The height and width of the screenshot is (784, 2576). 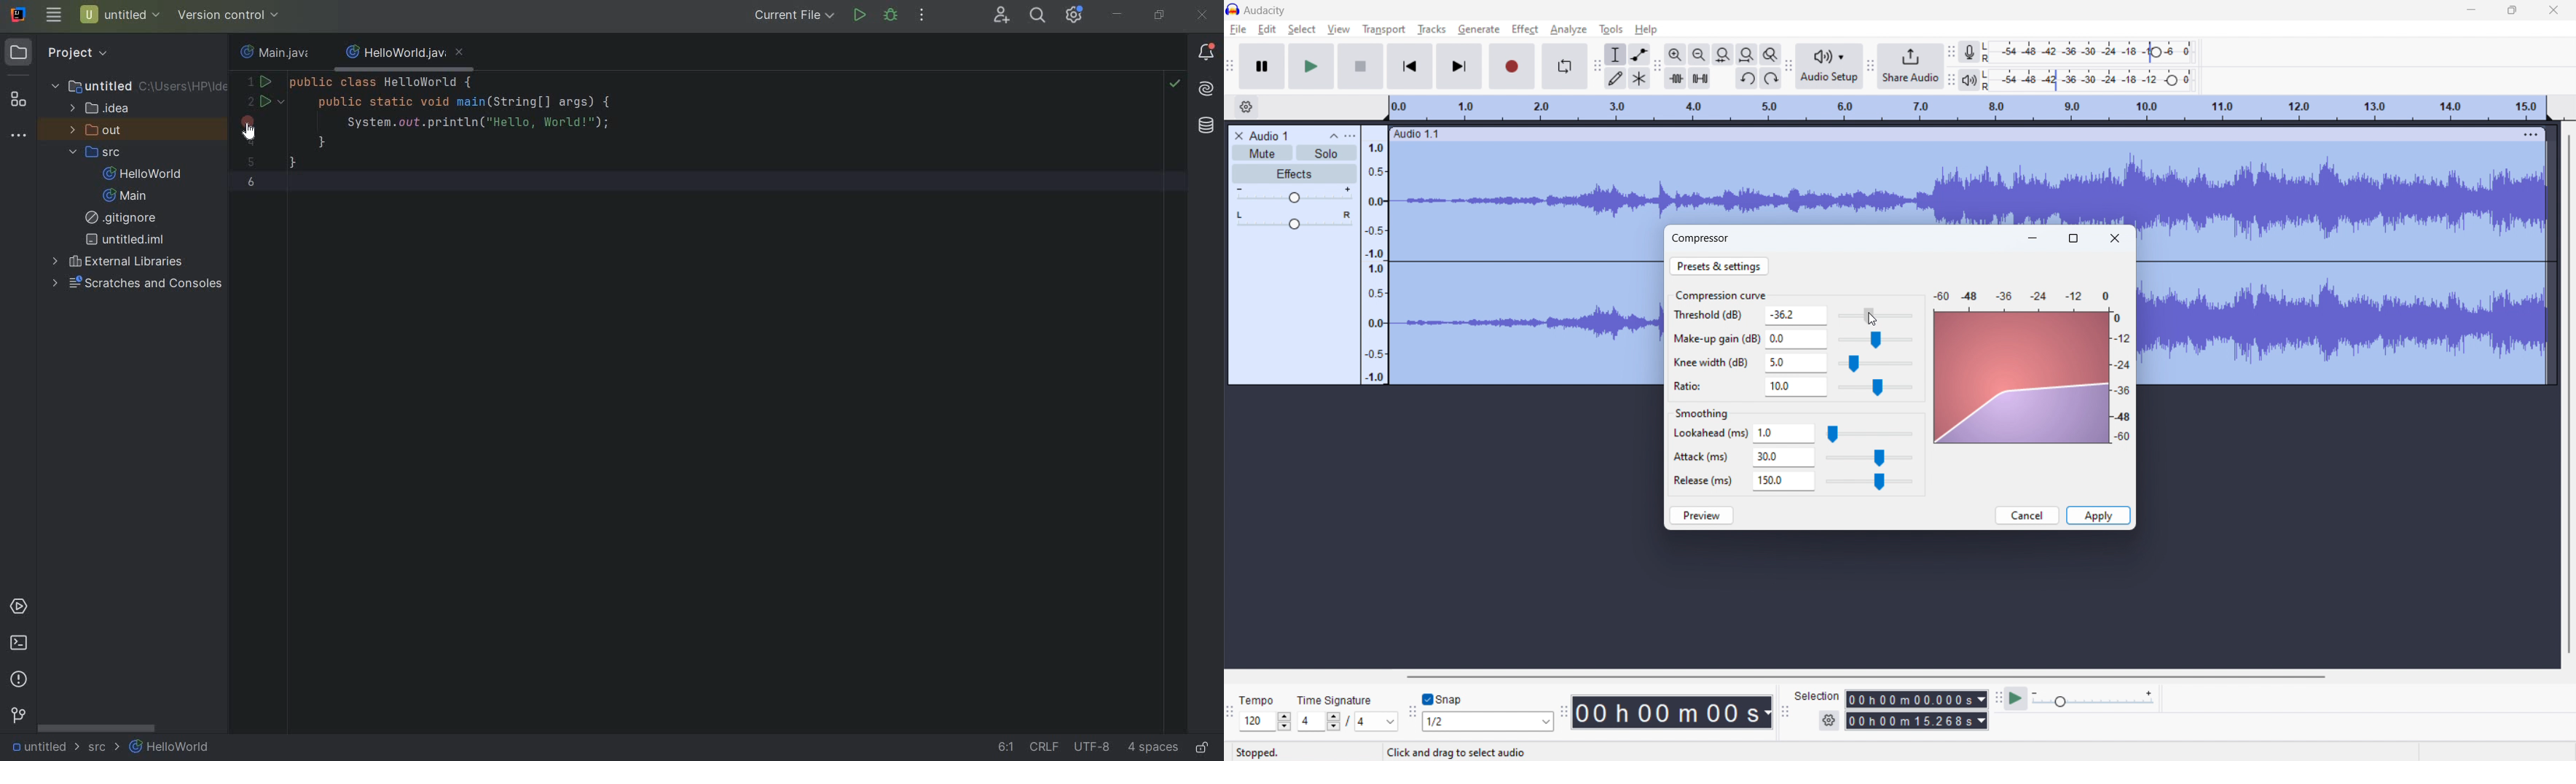 What do you see at coordinates (2532, 134) in the screenshot?
I see `menu` at bounding box center [2532, 134].